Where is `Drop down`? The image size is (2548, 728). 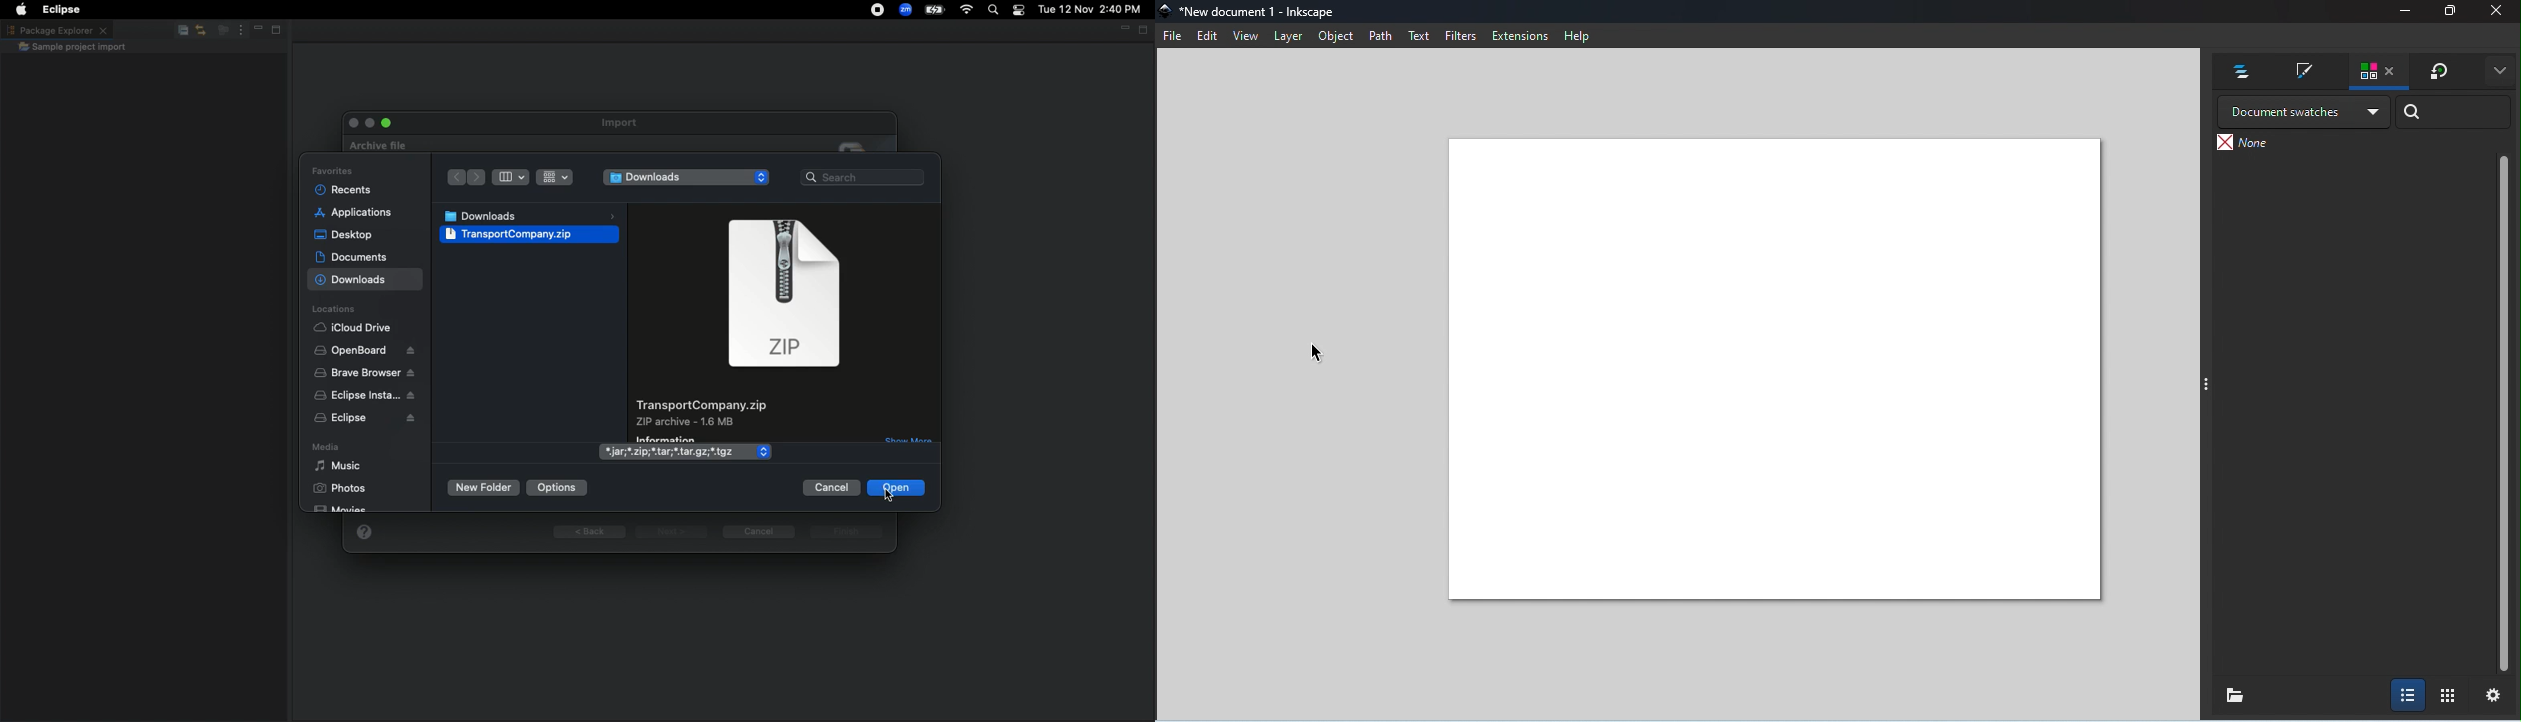 Drop down is located at coordinates (2300, 111).